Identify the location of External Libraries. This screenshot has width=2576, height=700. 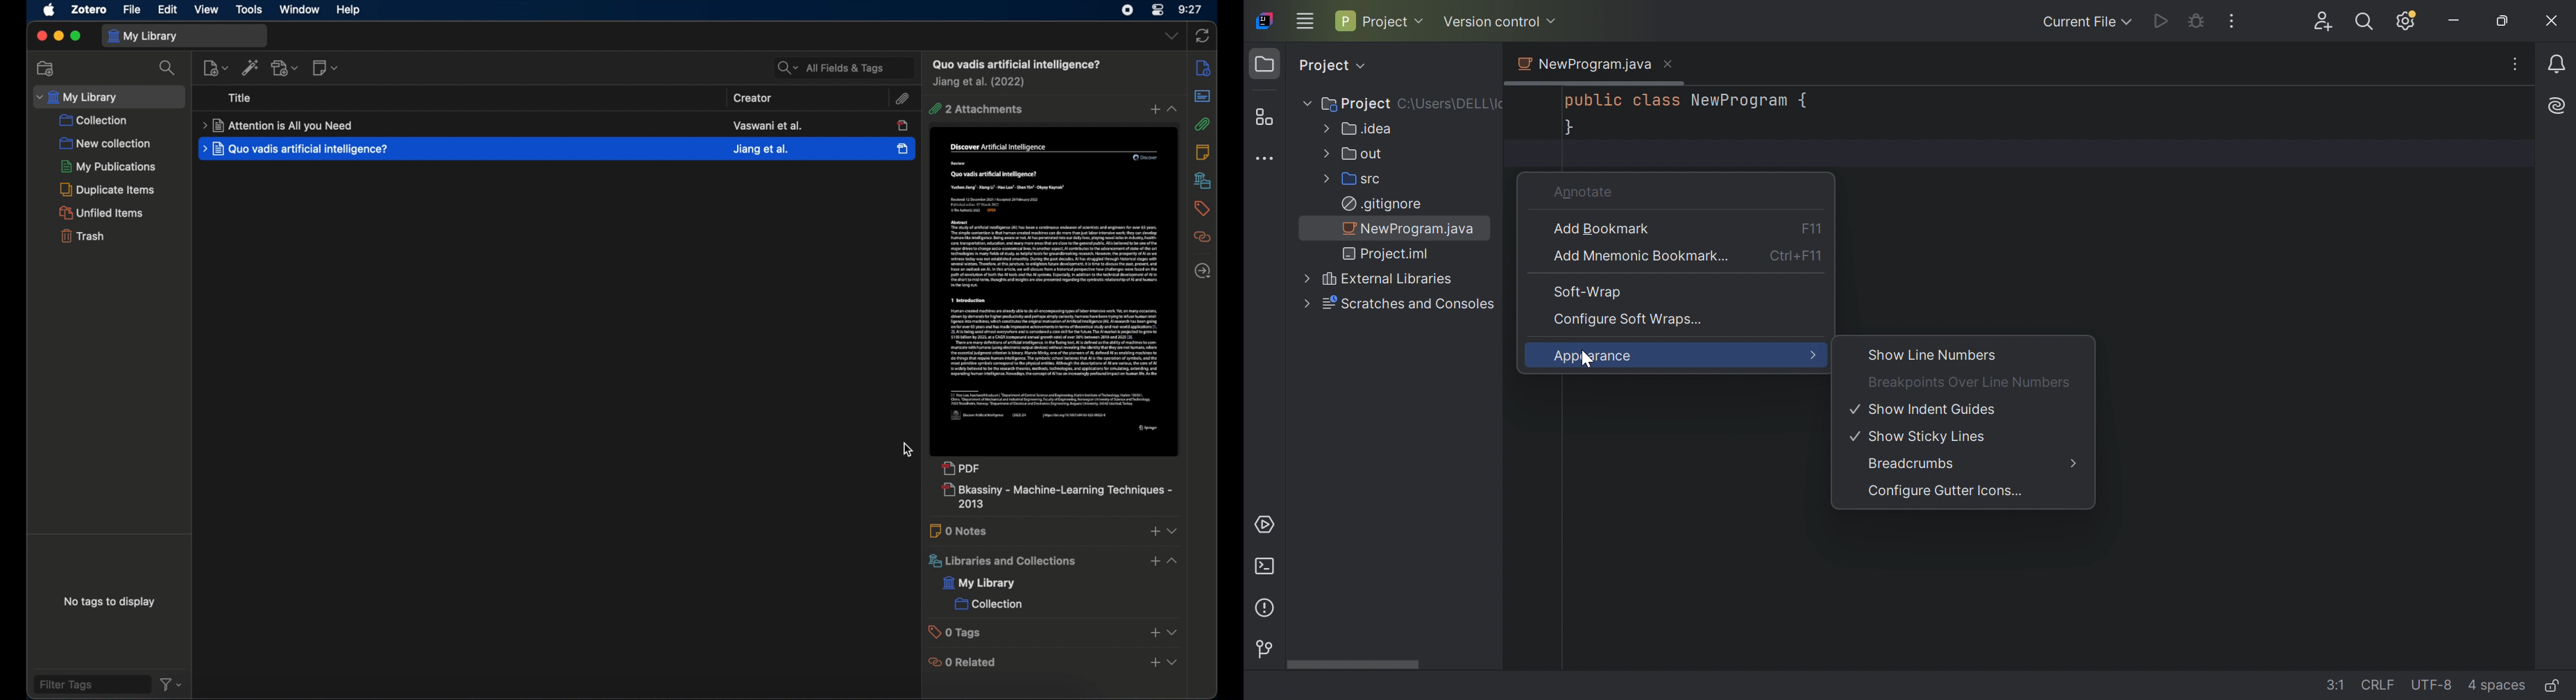
(1388, 280).